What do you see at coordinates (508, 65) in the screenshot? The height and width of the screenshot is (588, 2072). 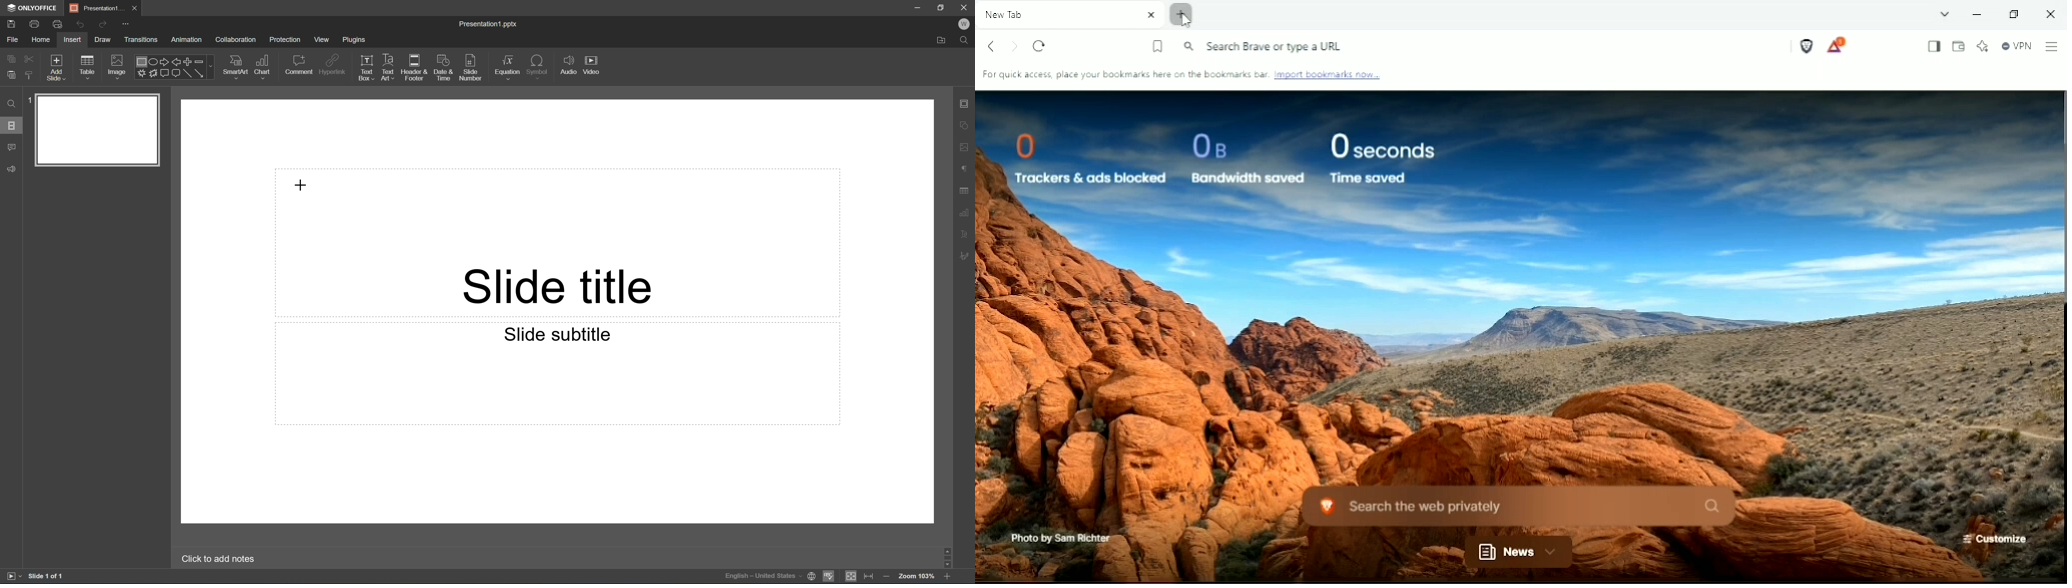 I see `Equation` at bounding box center [508, 65].